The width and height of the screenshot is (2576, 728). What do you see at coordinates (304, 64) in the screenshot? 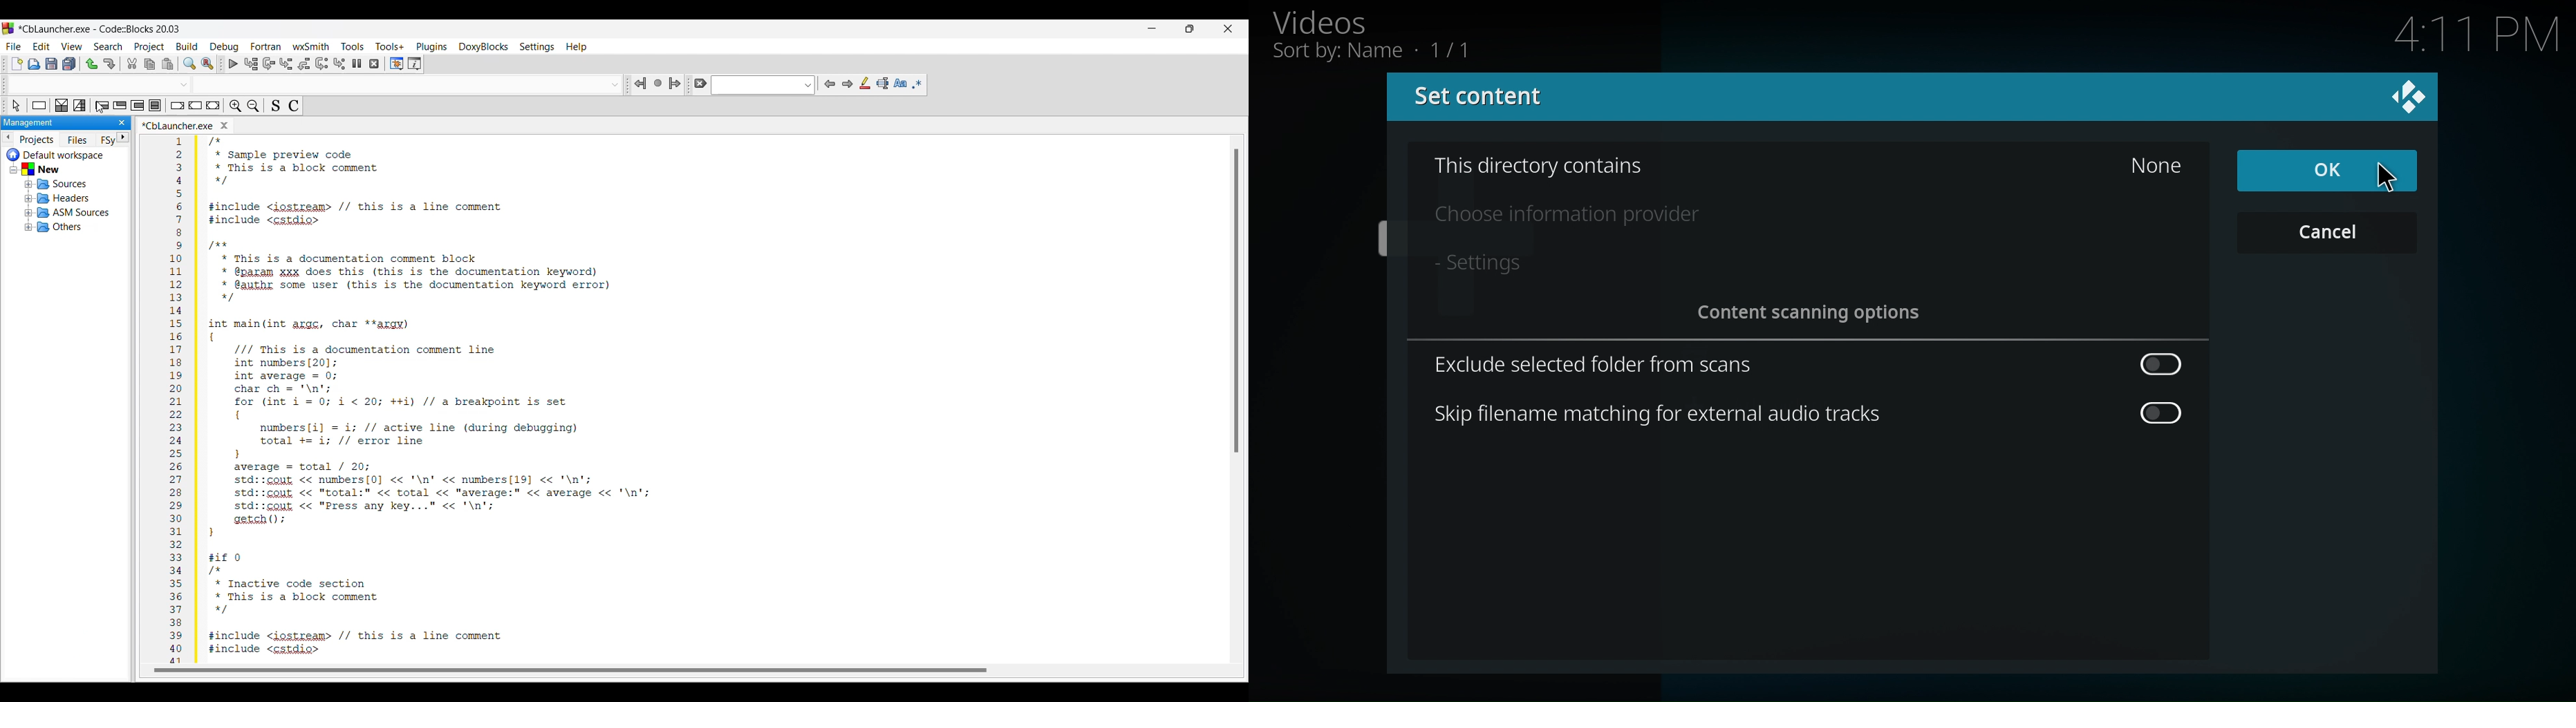
I see `Step out` at bounding box center [304, 64].